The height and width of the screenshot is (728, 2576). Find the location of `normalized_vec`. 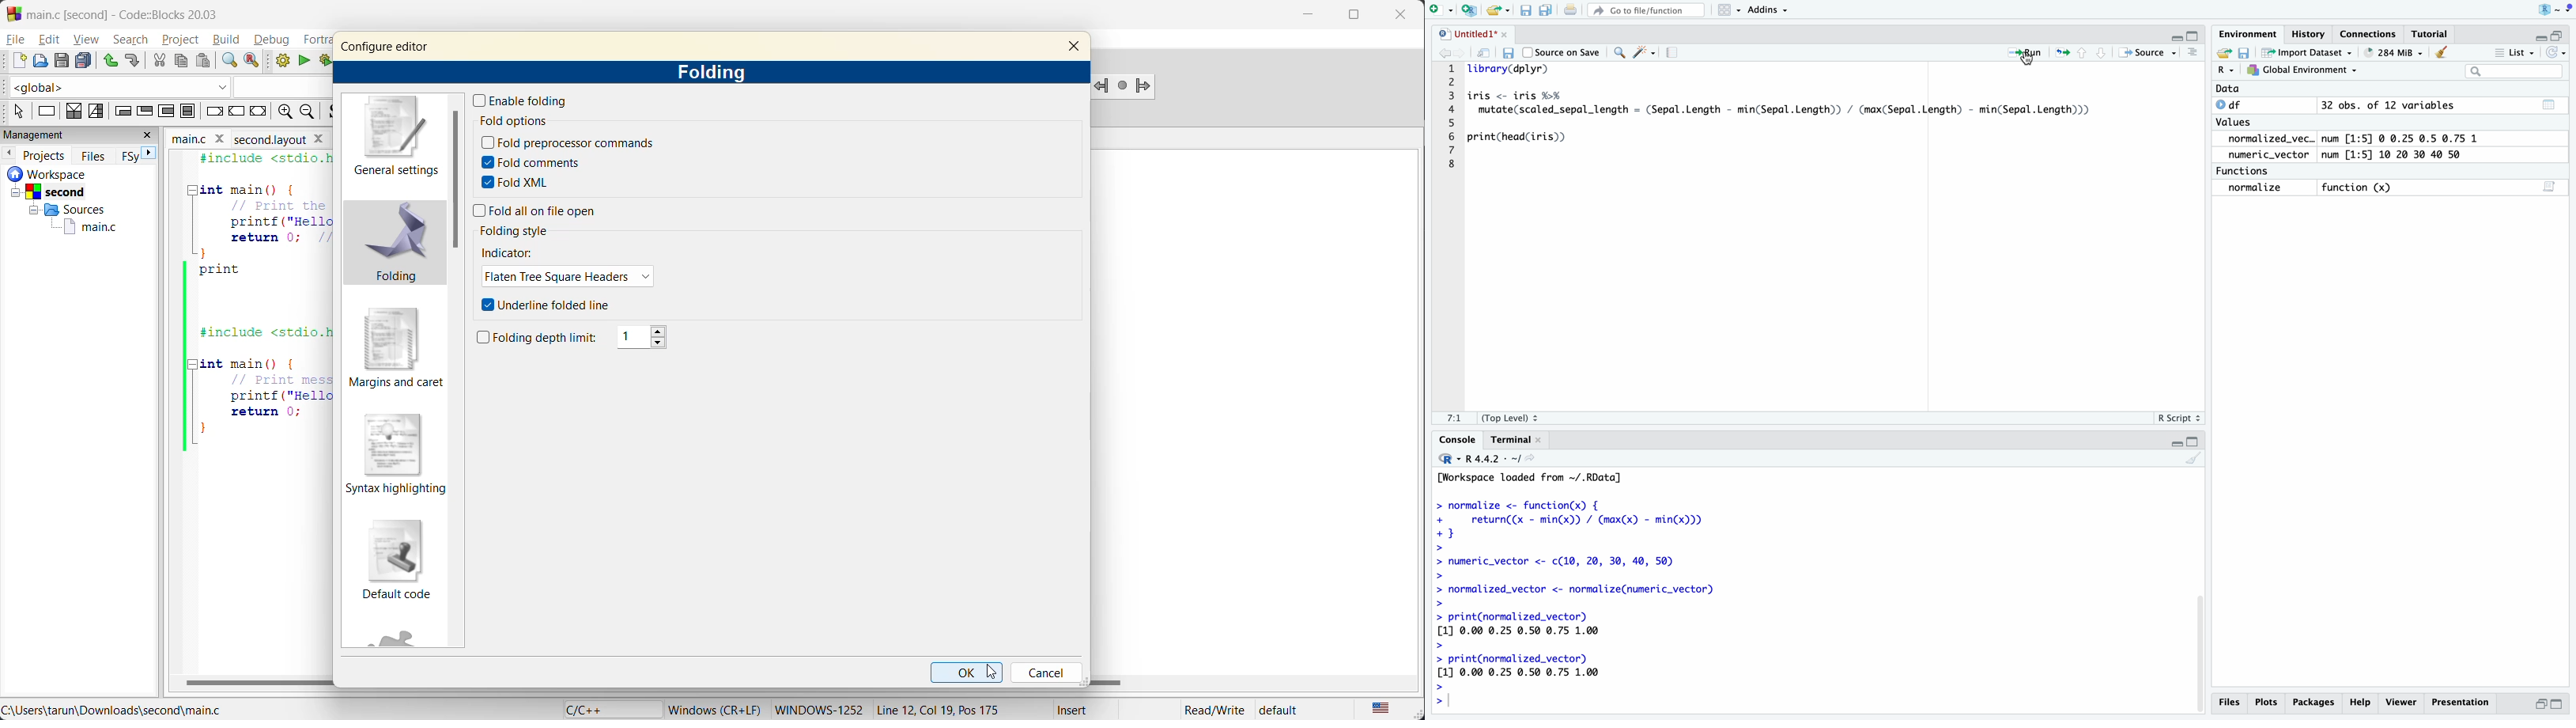

normalized_vec is located at coordinates (2264, 139).